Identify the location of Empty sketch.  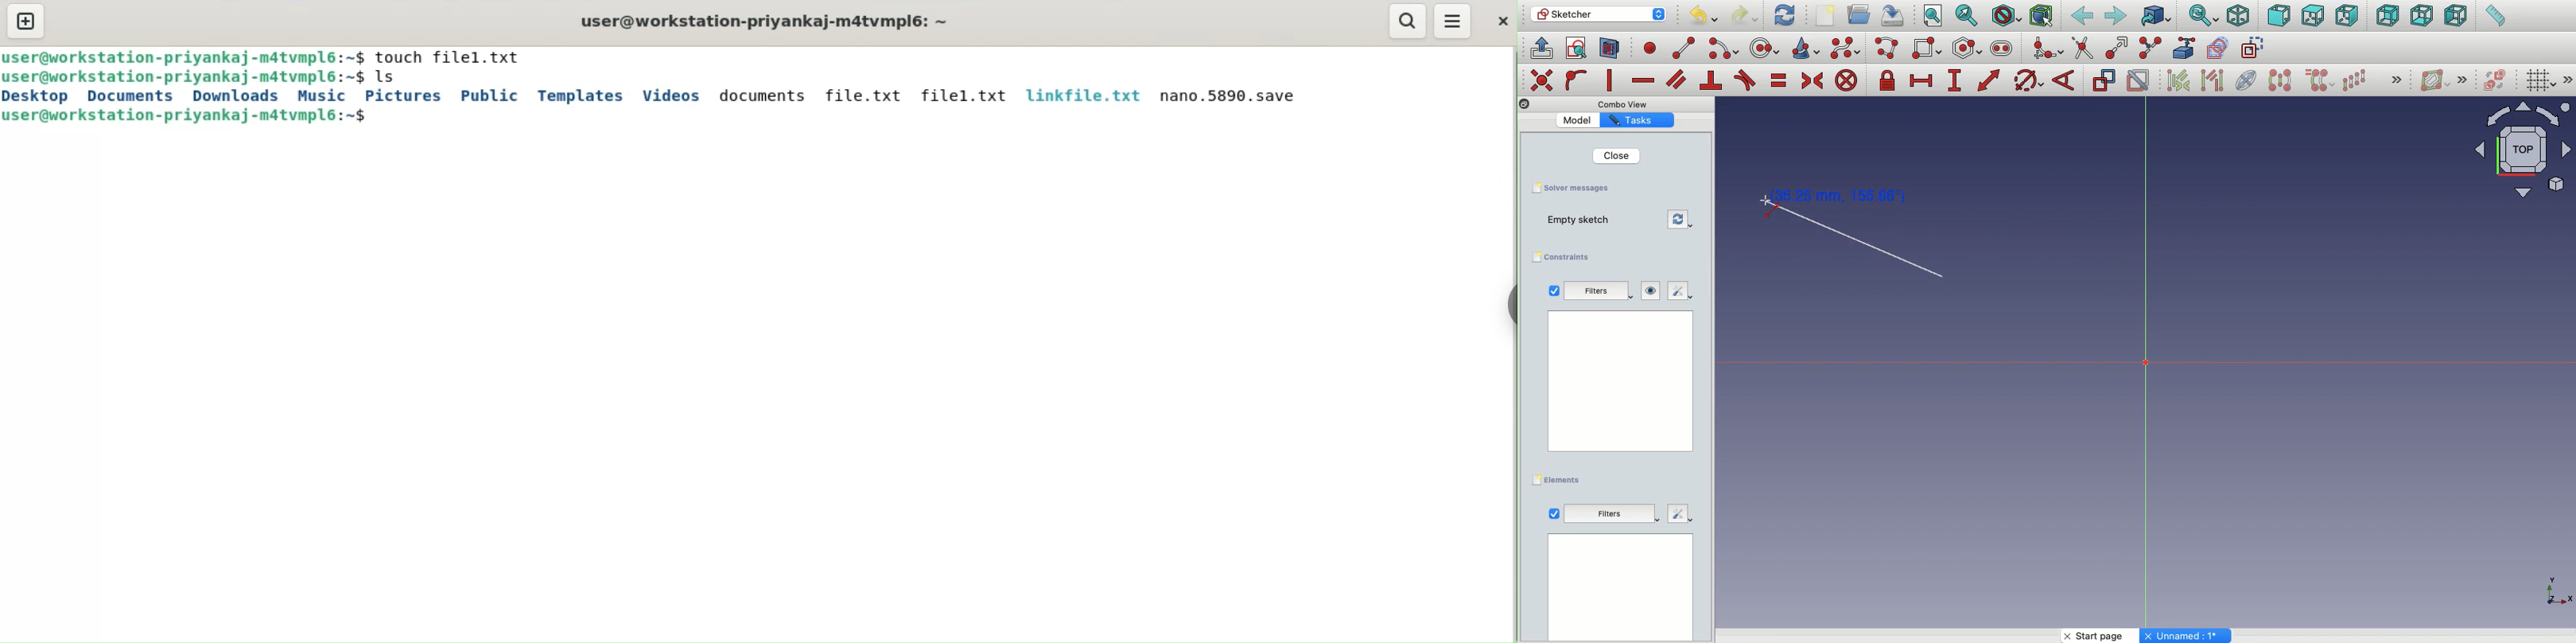
(1582, 219).